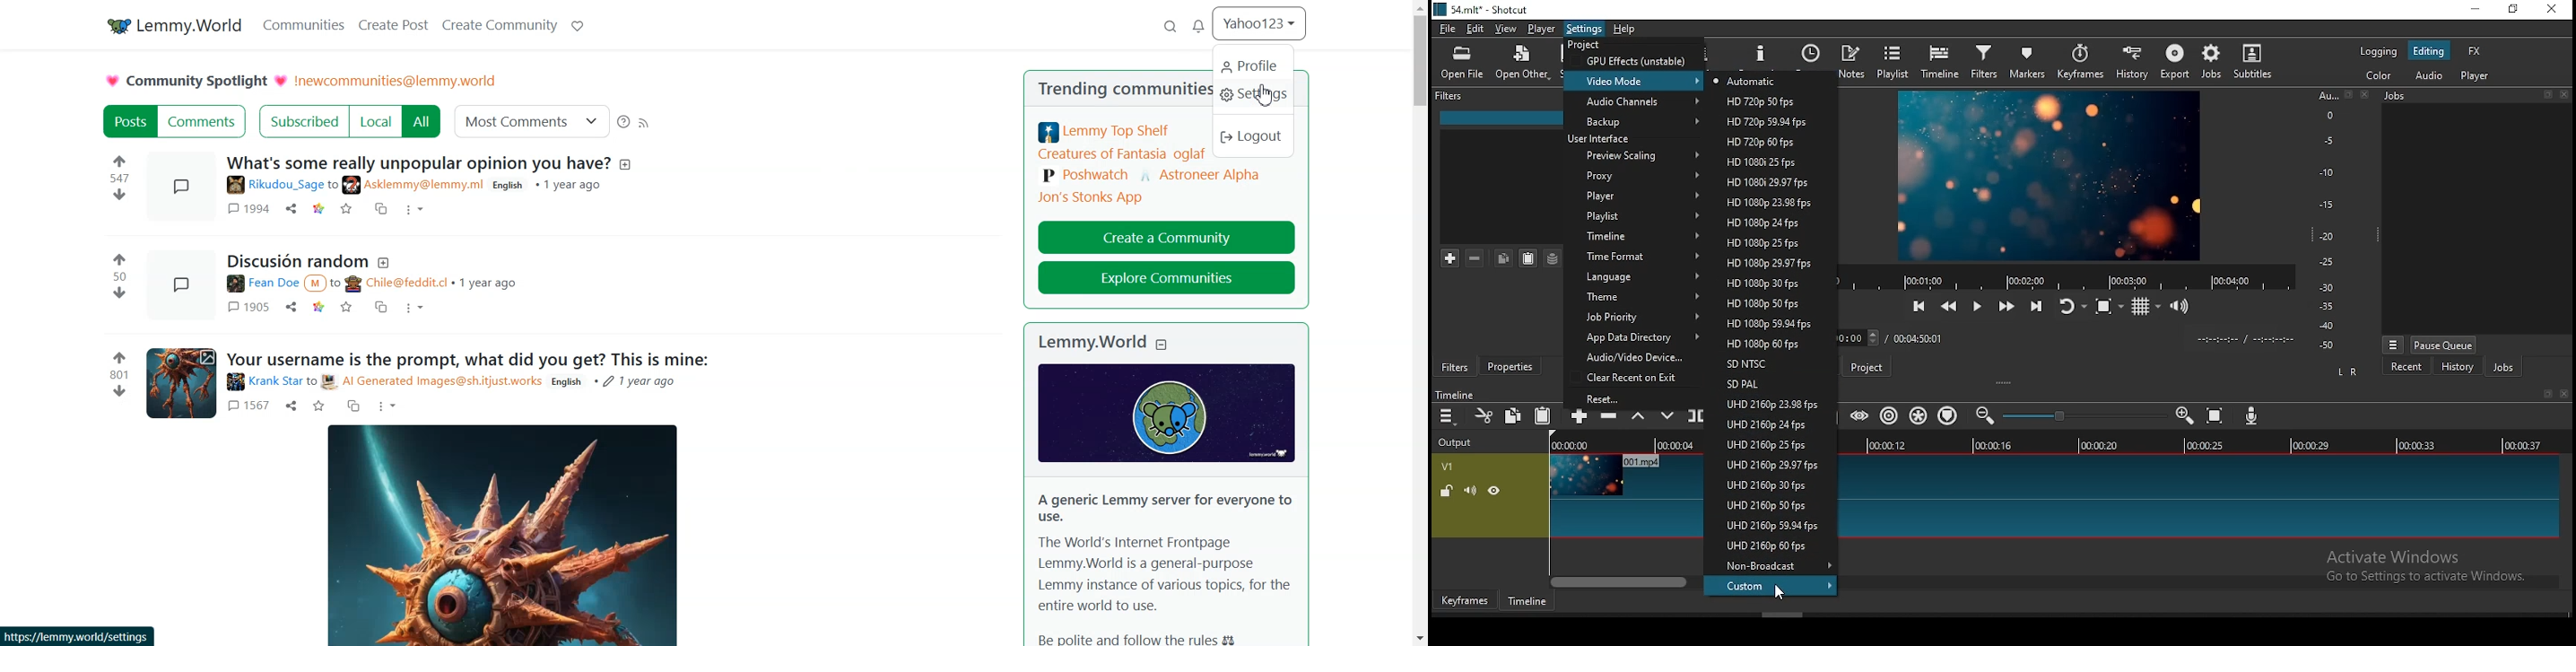 This screenshot has height=672, width=2576. What do you see at coordinates (1771, 345) in the screenshot?
I see `resolution option` at bounding box center [1771, 345].